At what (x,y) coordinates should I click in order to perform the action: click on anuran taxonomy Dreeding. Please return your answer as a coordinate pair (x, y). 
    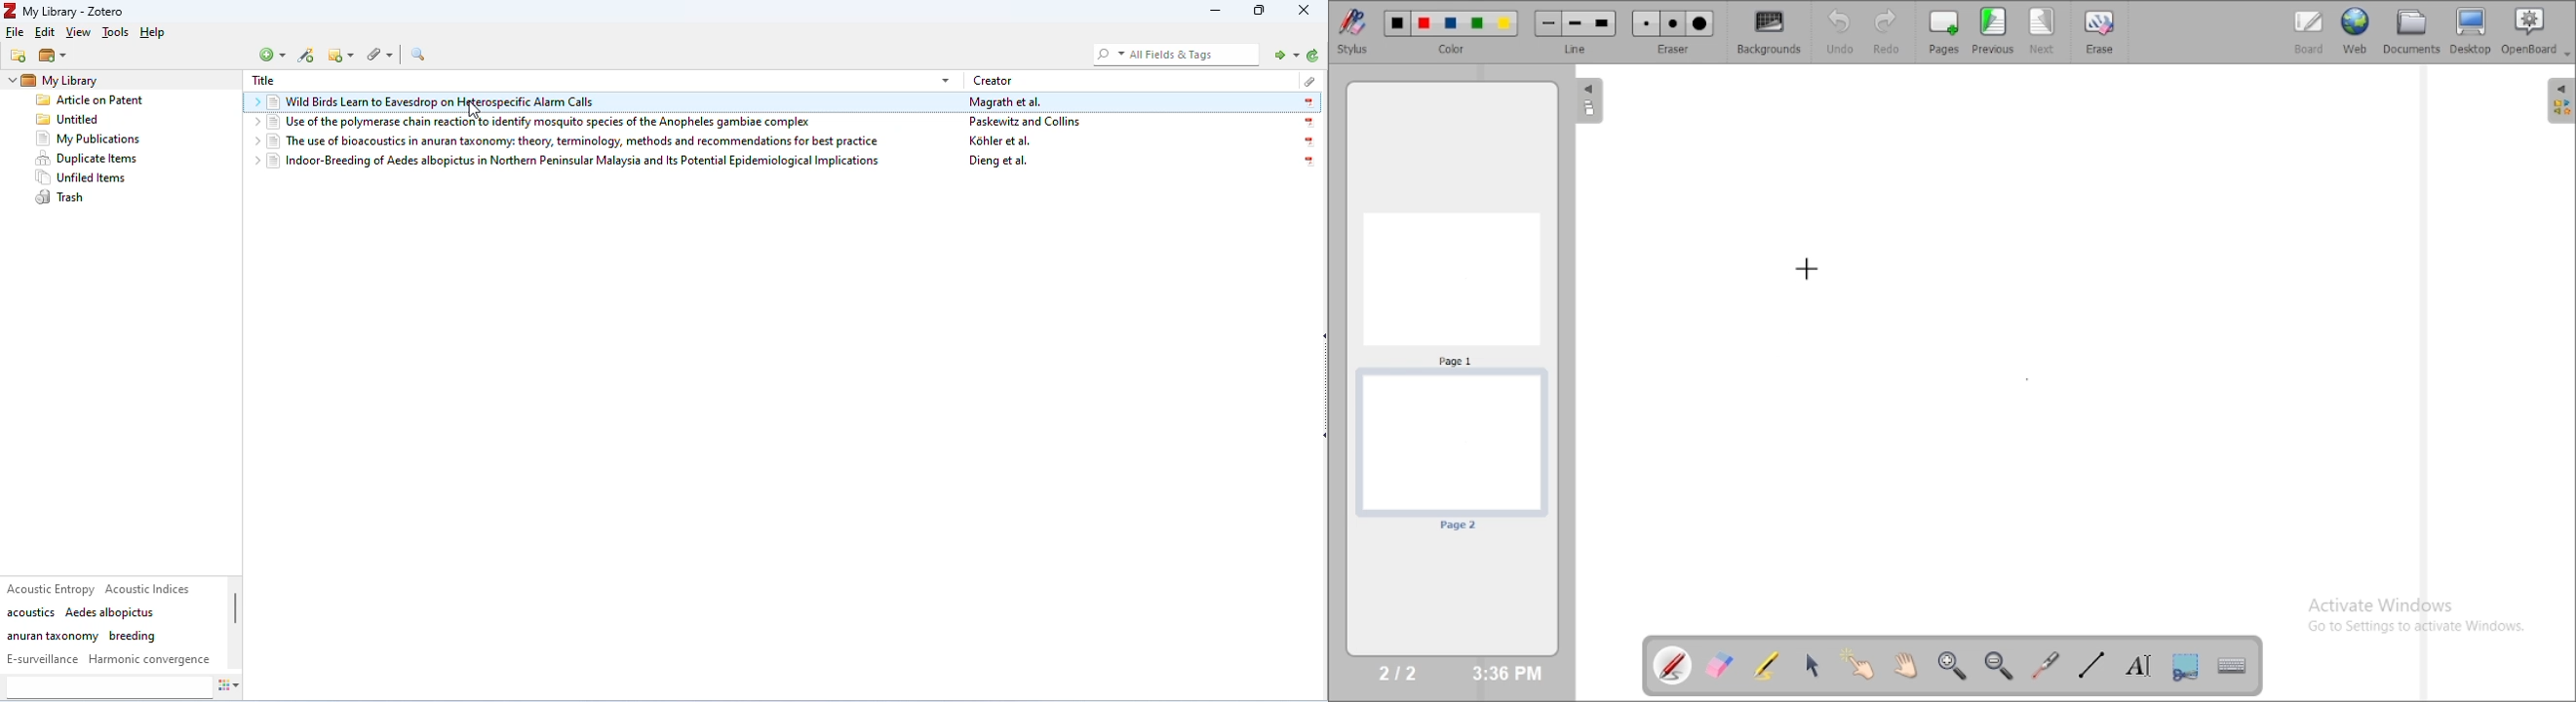
    Looking at the image, I should click on (82, 636).